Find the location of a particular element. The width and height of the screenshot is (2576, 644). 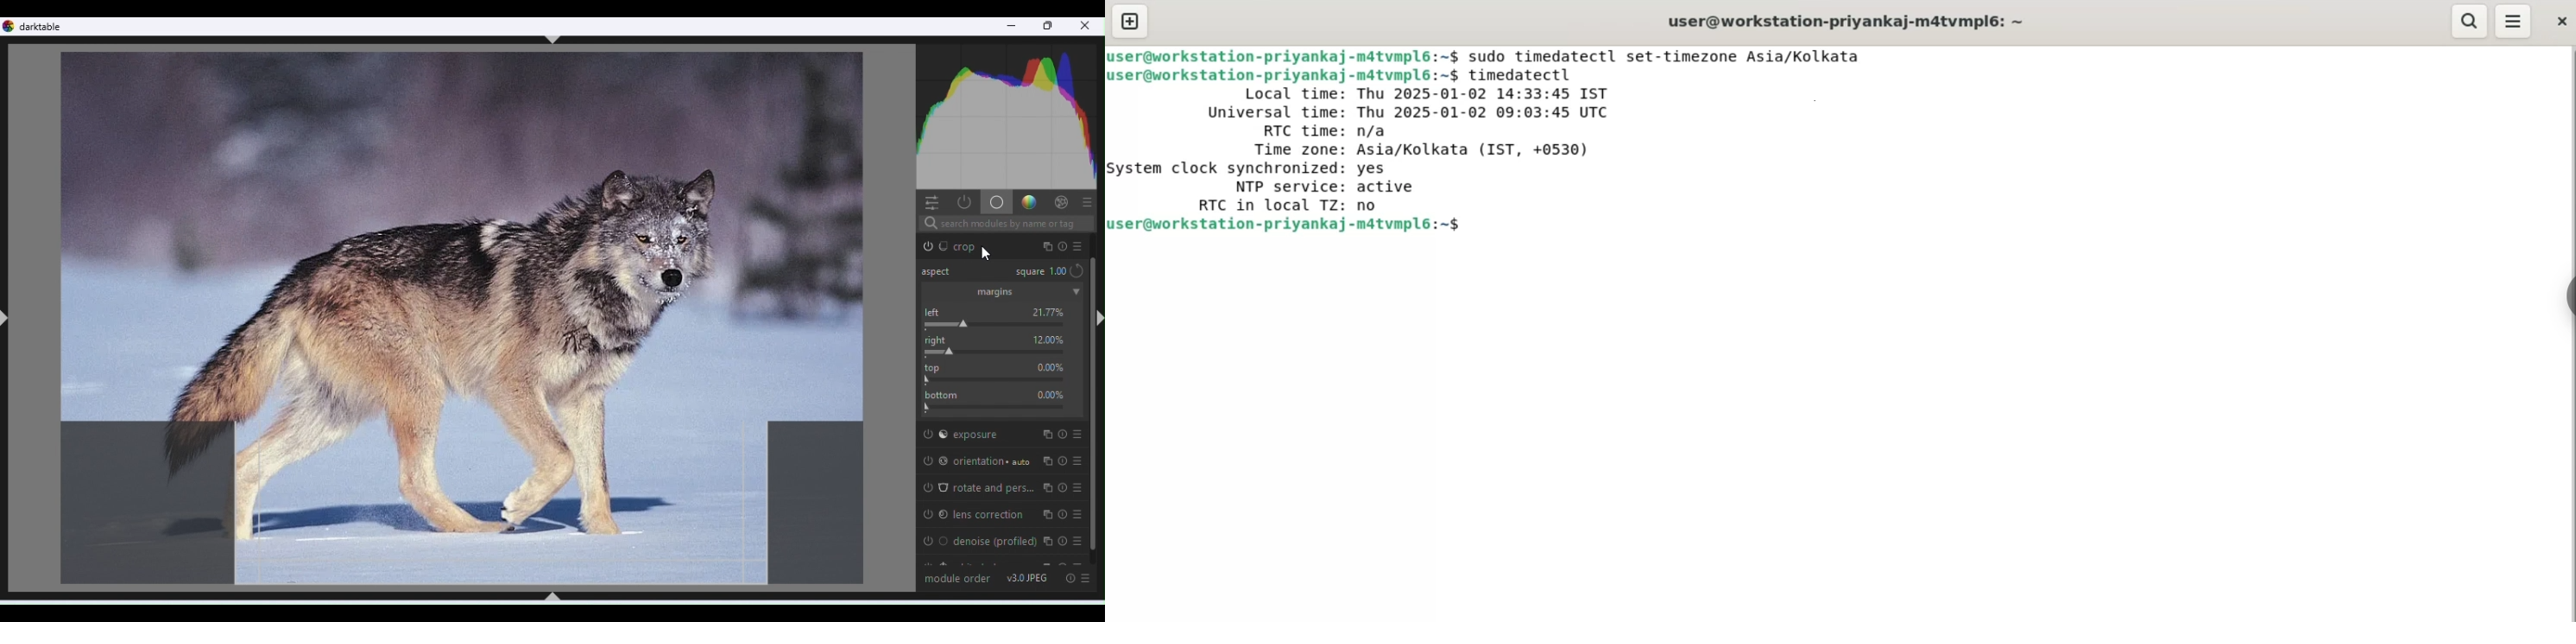

Restore is located at coordinates (1050, 27).